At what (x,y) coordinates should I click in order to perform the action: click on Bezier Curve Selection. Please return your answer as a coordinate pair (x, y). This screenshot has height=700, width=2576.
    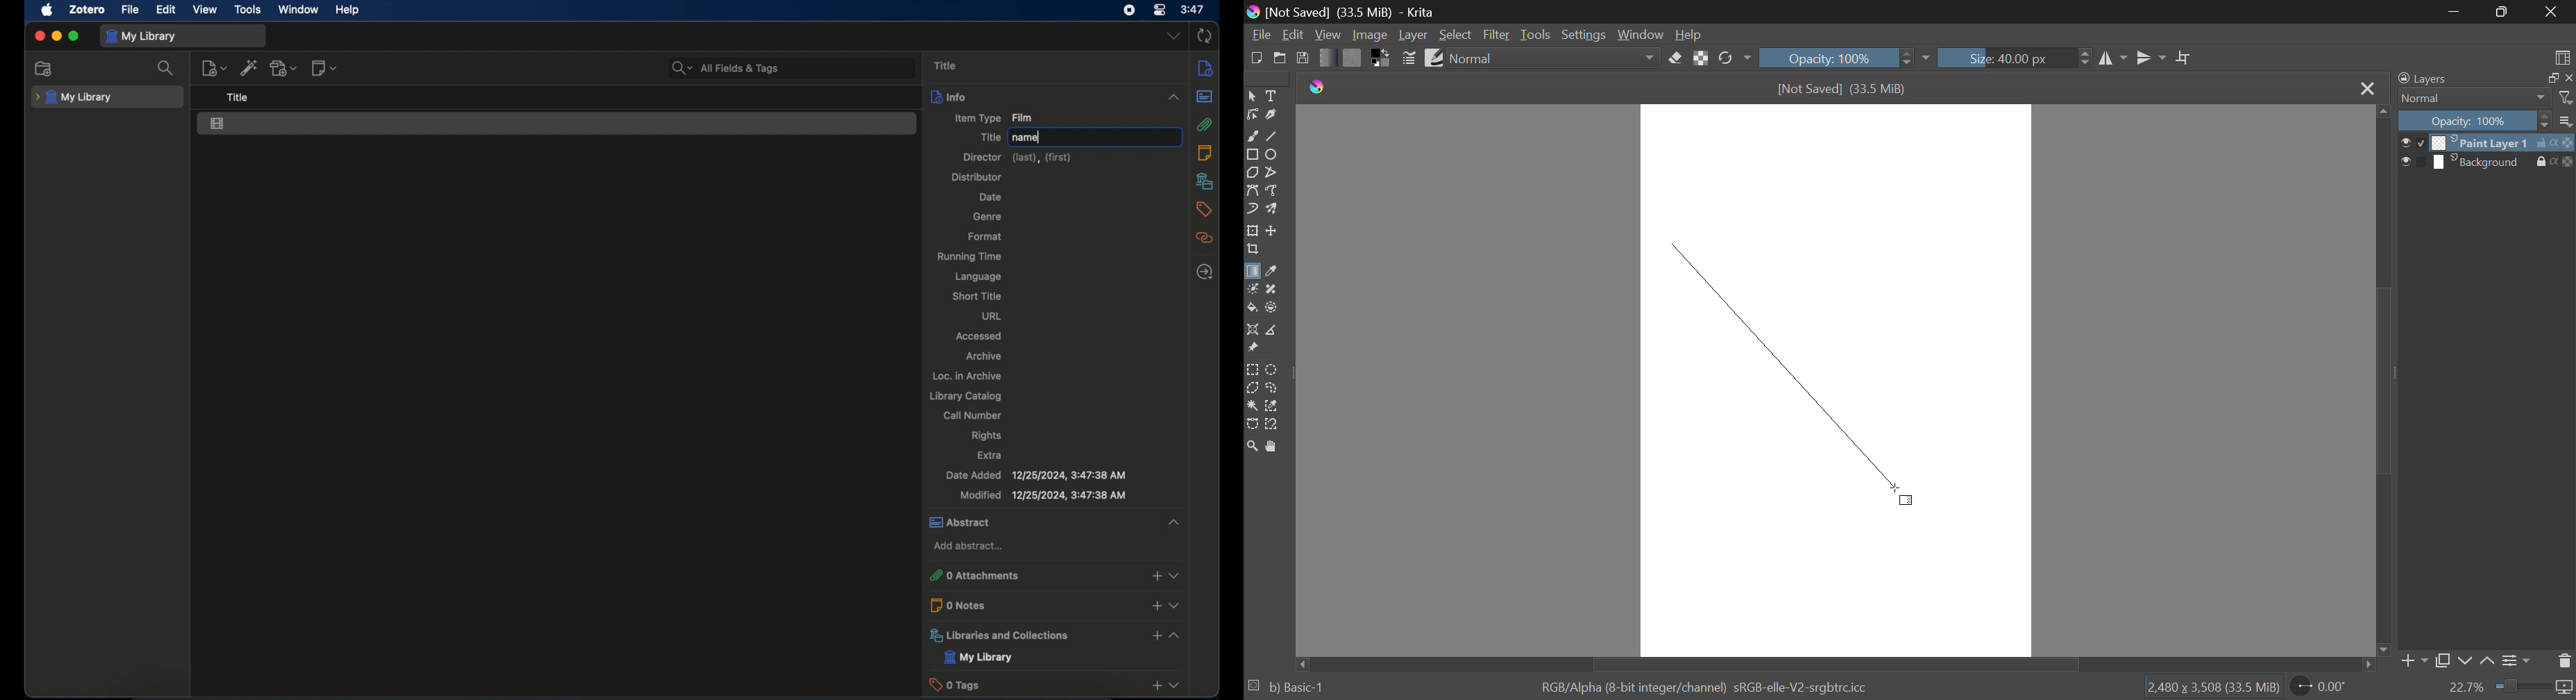
    Looking at the image, I should click on (1252, 422).